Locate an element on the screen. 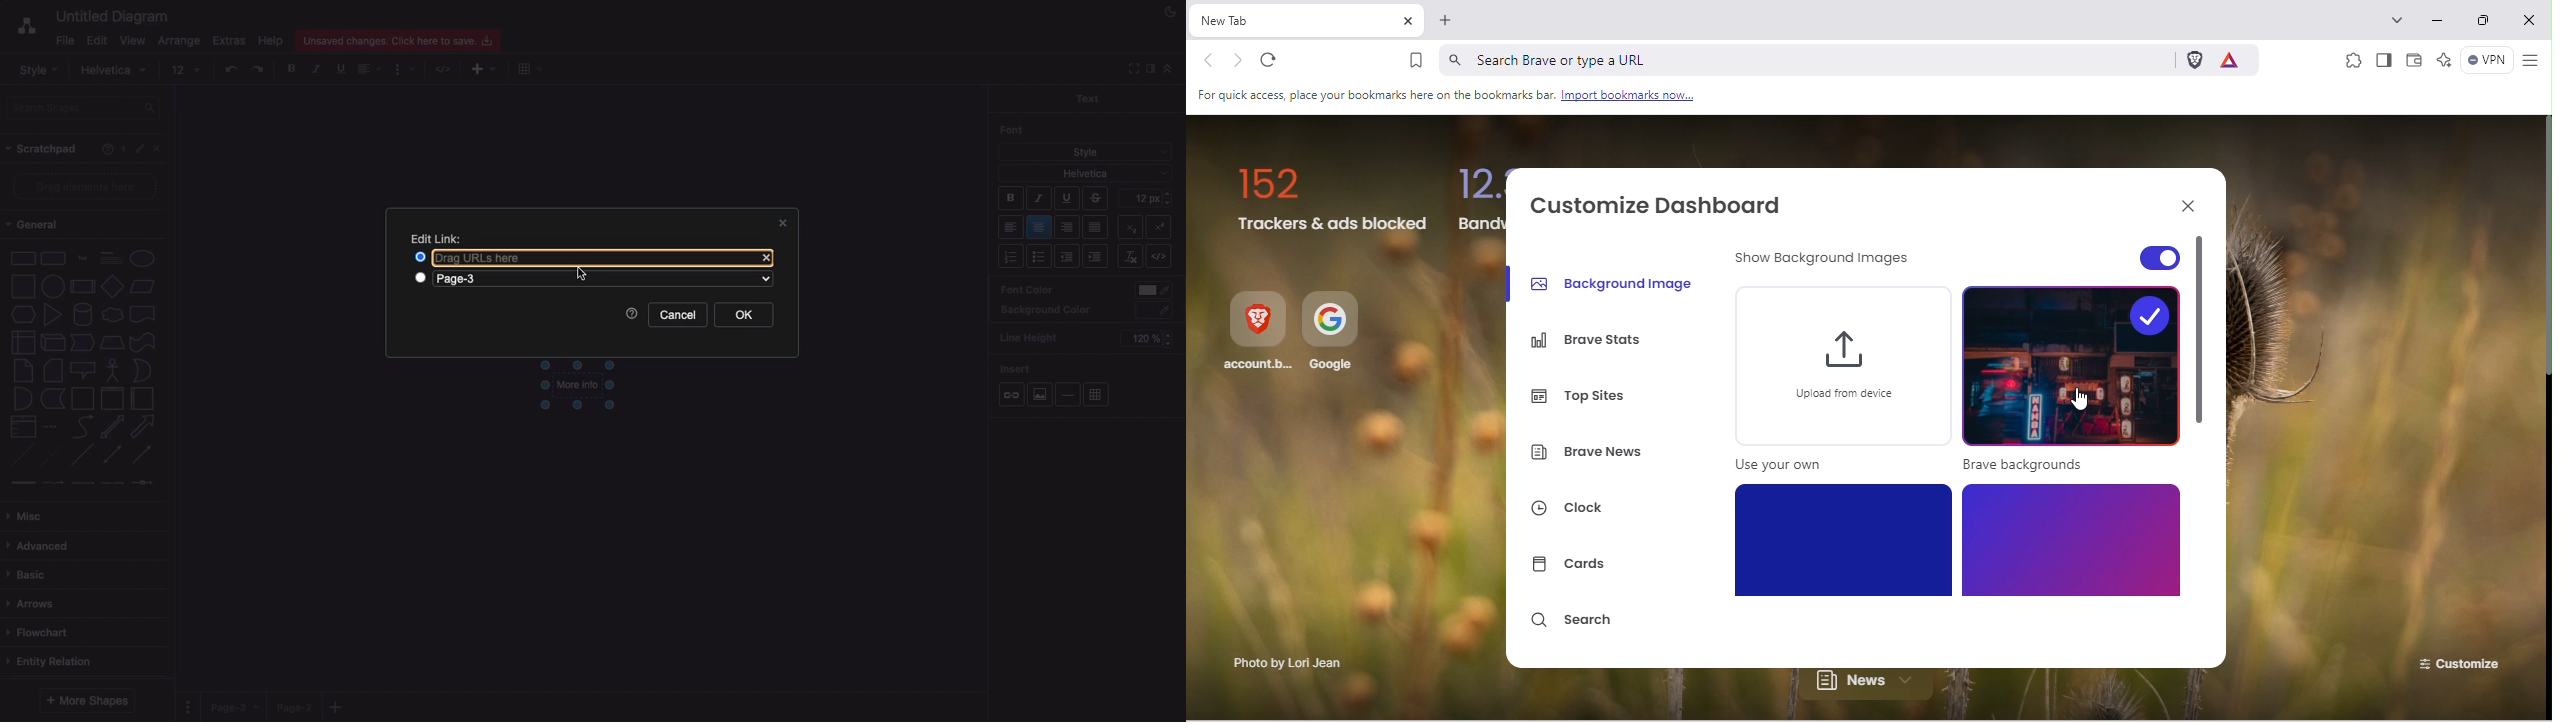 The width and height of the screenshot is (2576, 728). Search shapes is located at coordinates (85, 108).